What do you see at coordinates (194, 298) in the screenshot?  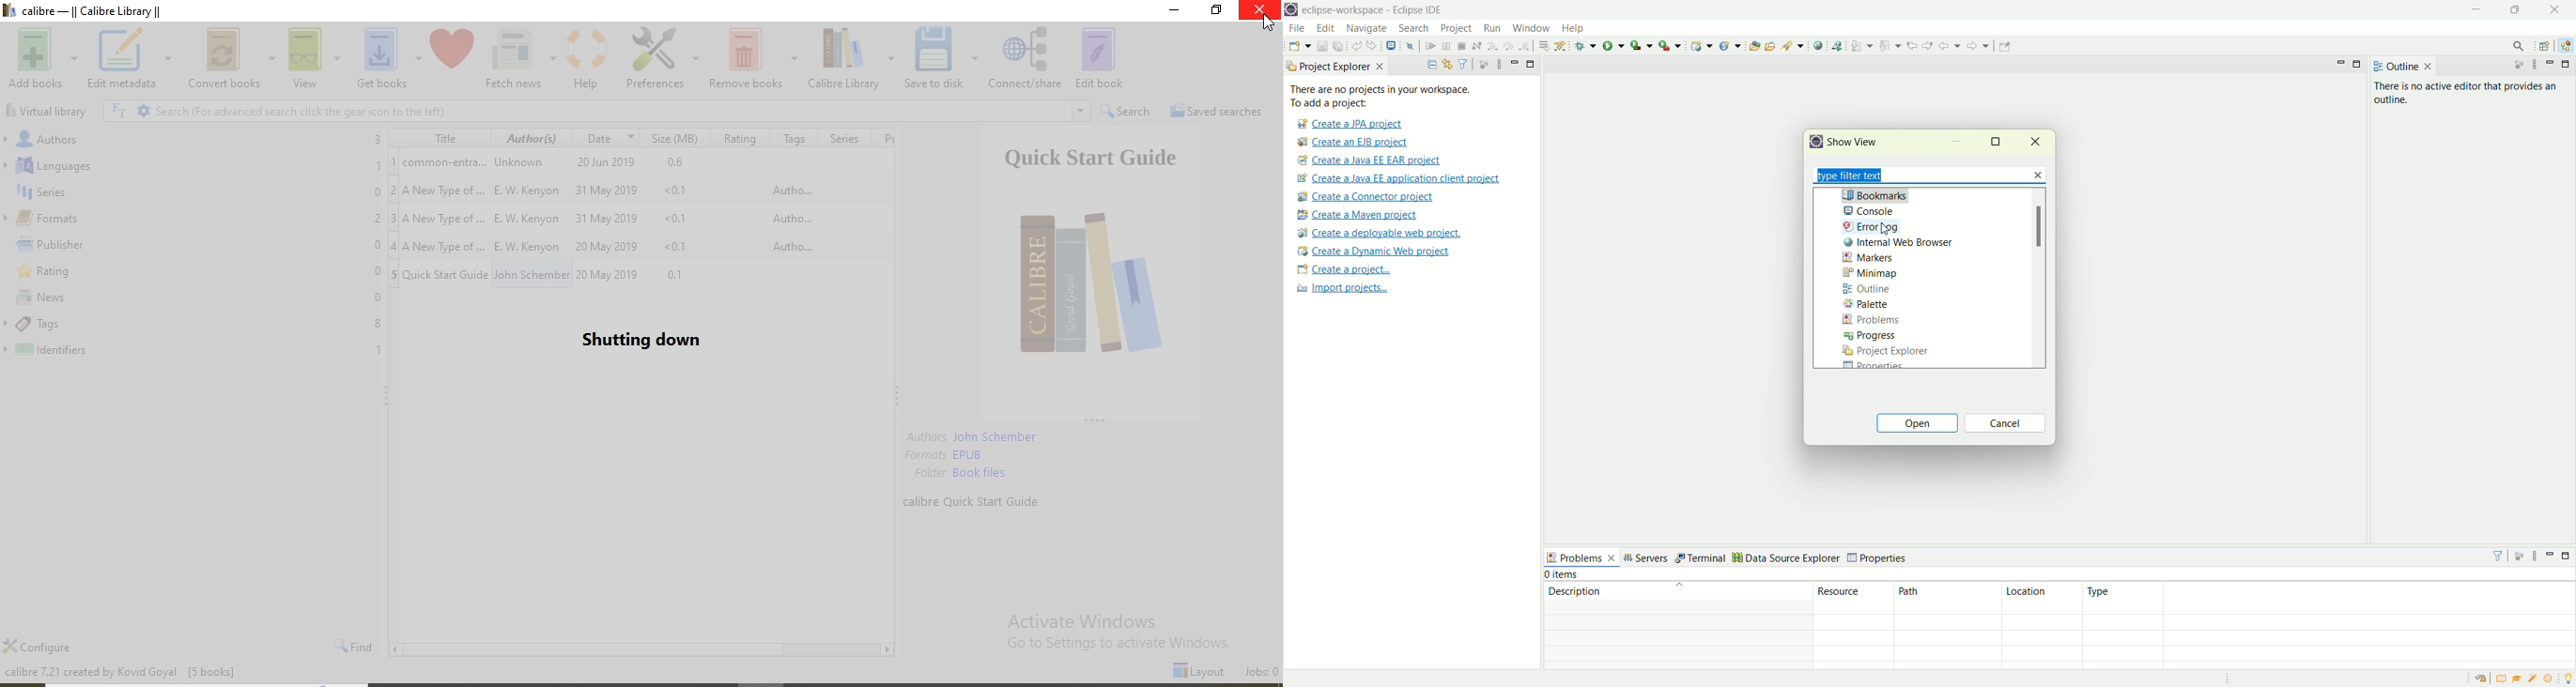 I see `News` at bounding box center [194, 298].